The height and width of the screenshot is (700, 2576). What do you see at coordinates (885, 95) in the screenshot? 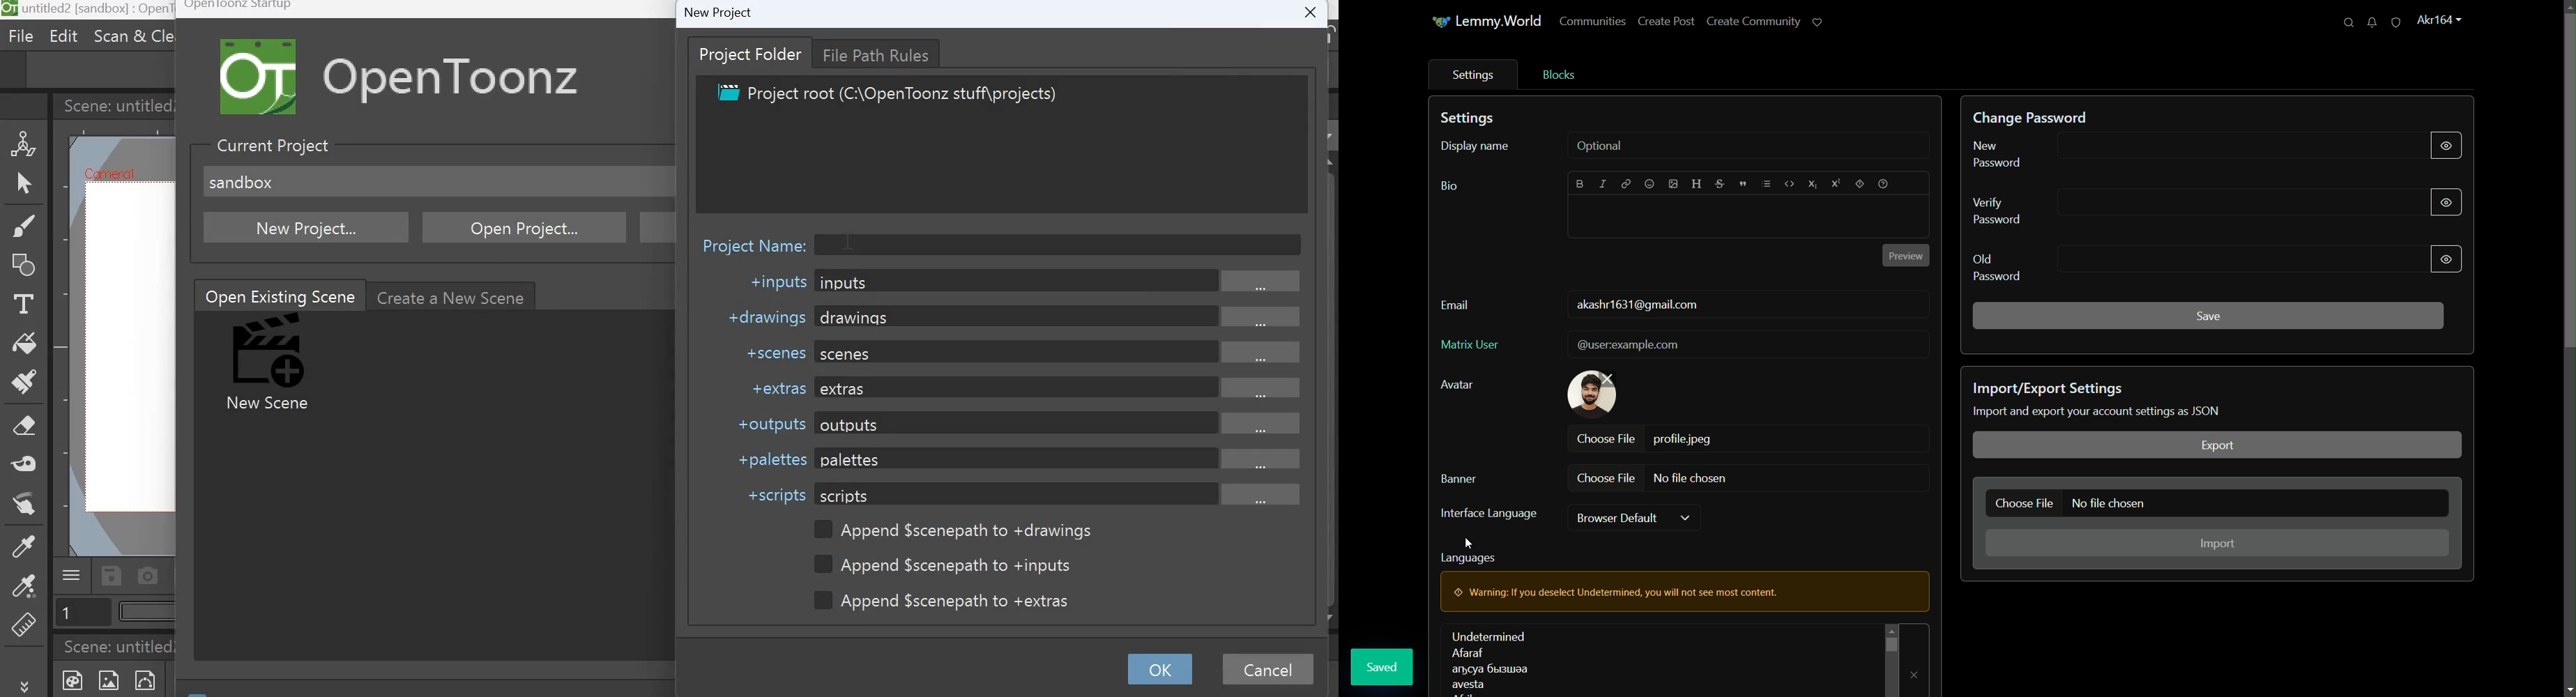
I see `Project root (C:\OpenToonz stuff\projects` at bounding box center [885, 95].